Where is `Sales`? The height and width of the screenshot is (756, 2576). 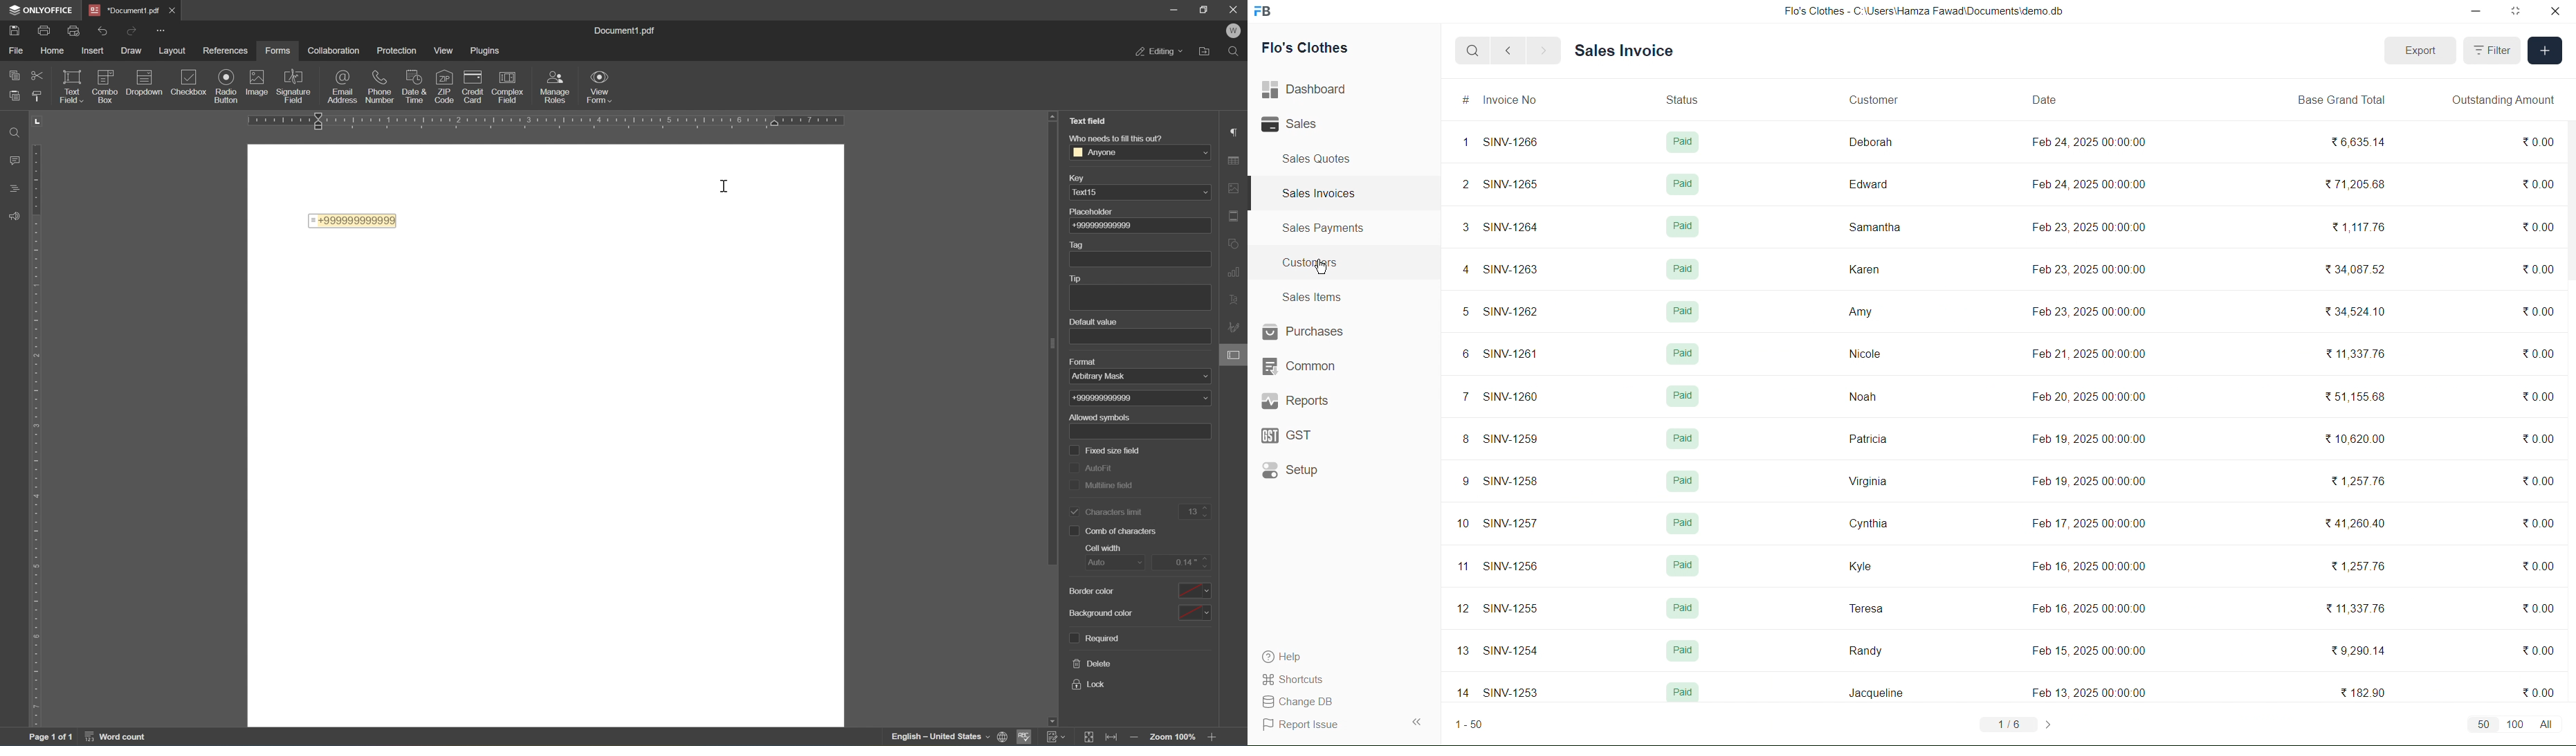
Sales is located at coordinates (1296, 125).